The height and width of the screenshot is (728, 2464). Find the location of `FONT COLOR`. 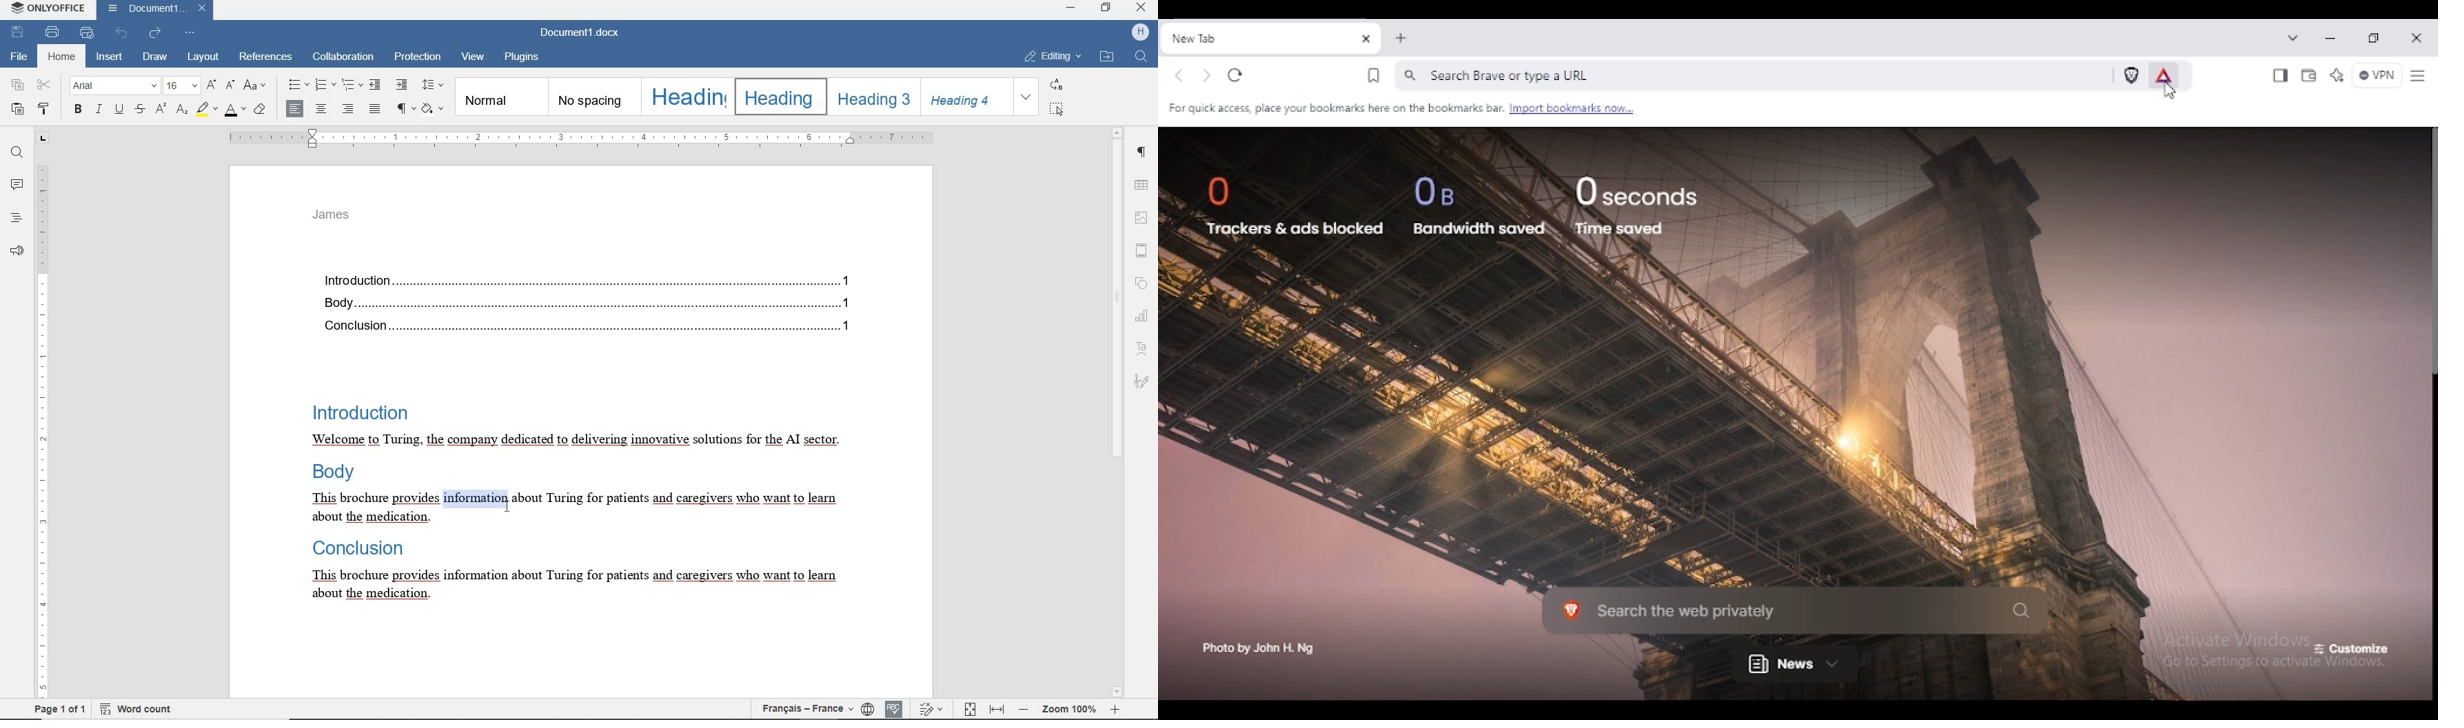

FONT COLOR is located at coordinates (235, 112).